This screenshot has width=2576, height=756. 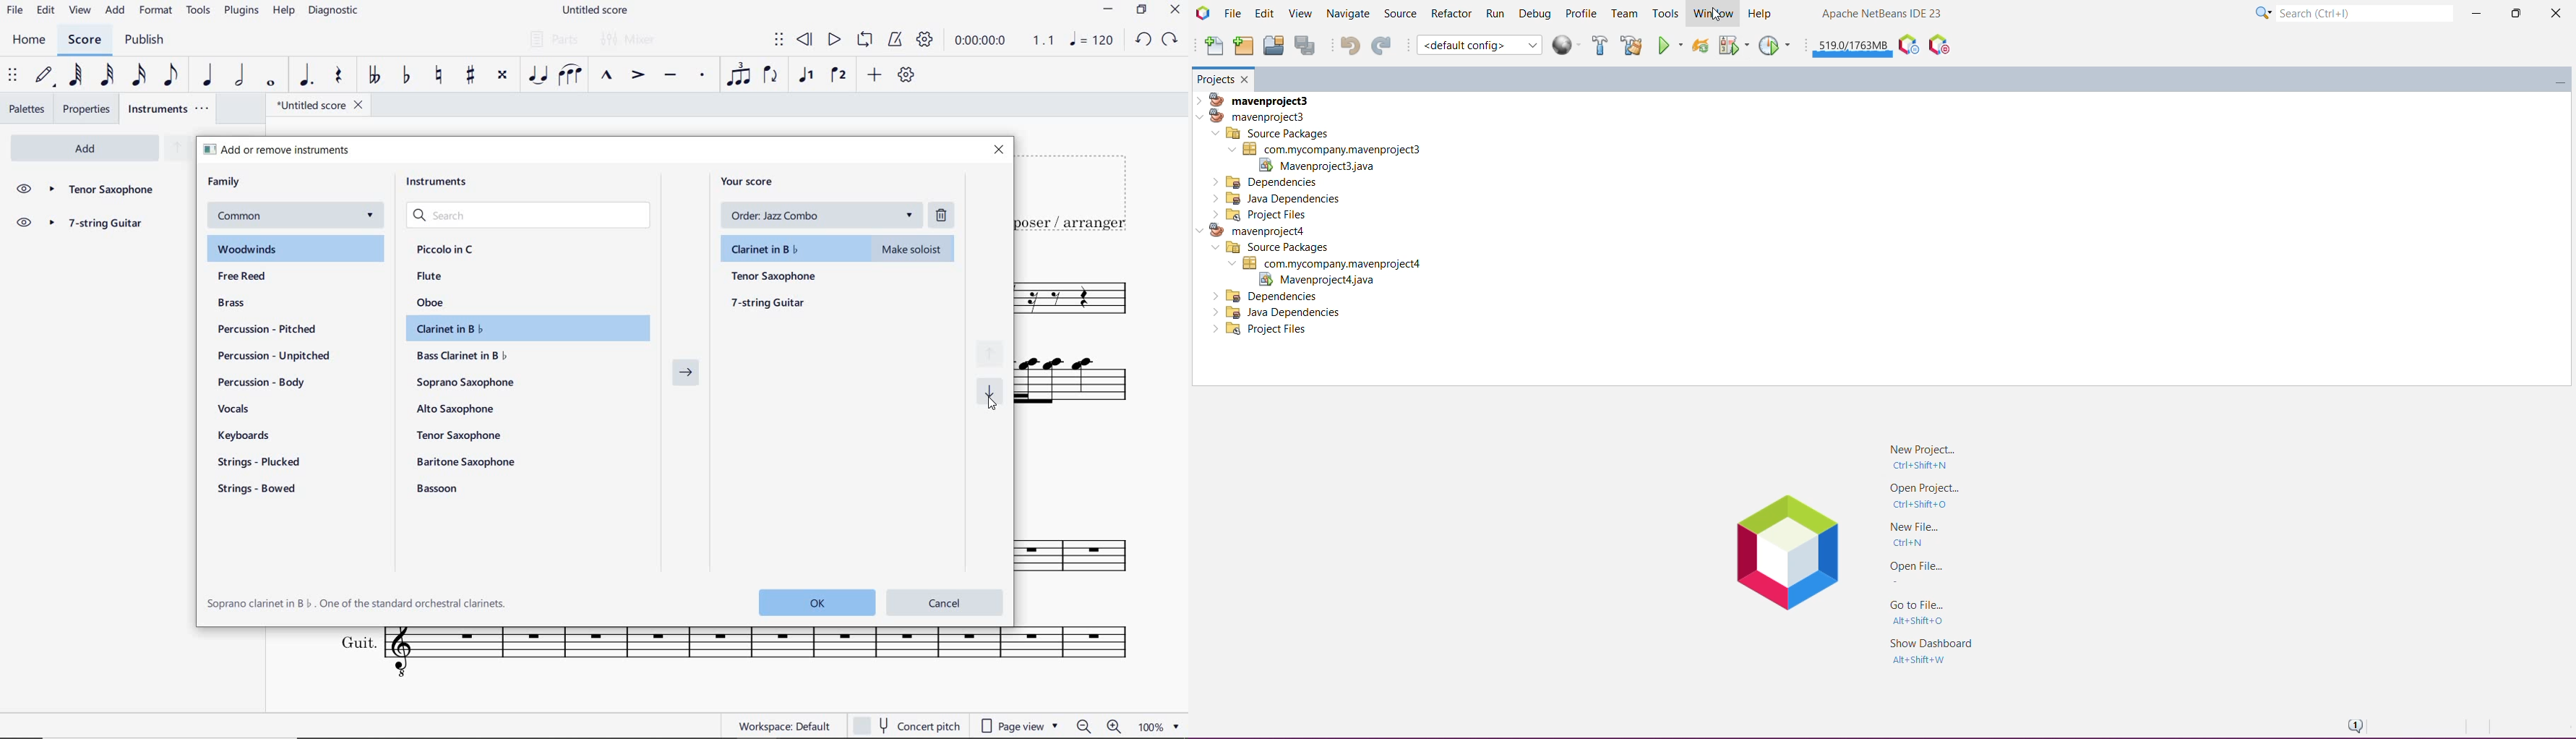 What do you see at coordinates (372, 75) in the screenshot?
I see `TOGGLE-DOUBLE FLAT` at bounding box center [372, 75].